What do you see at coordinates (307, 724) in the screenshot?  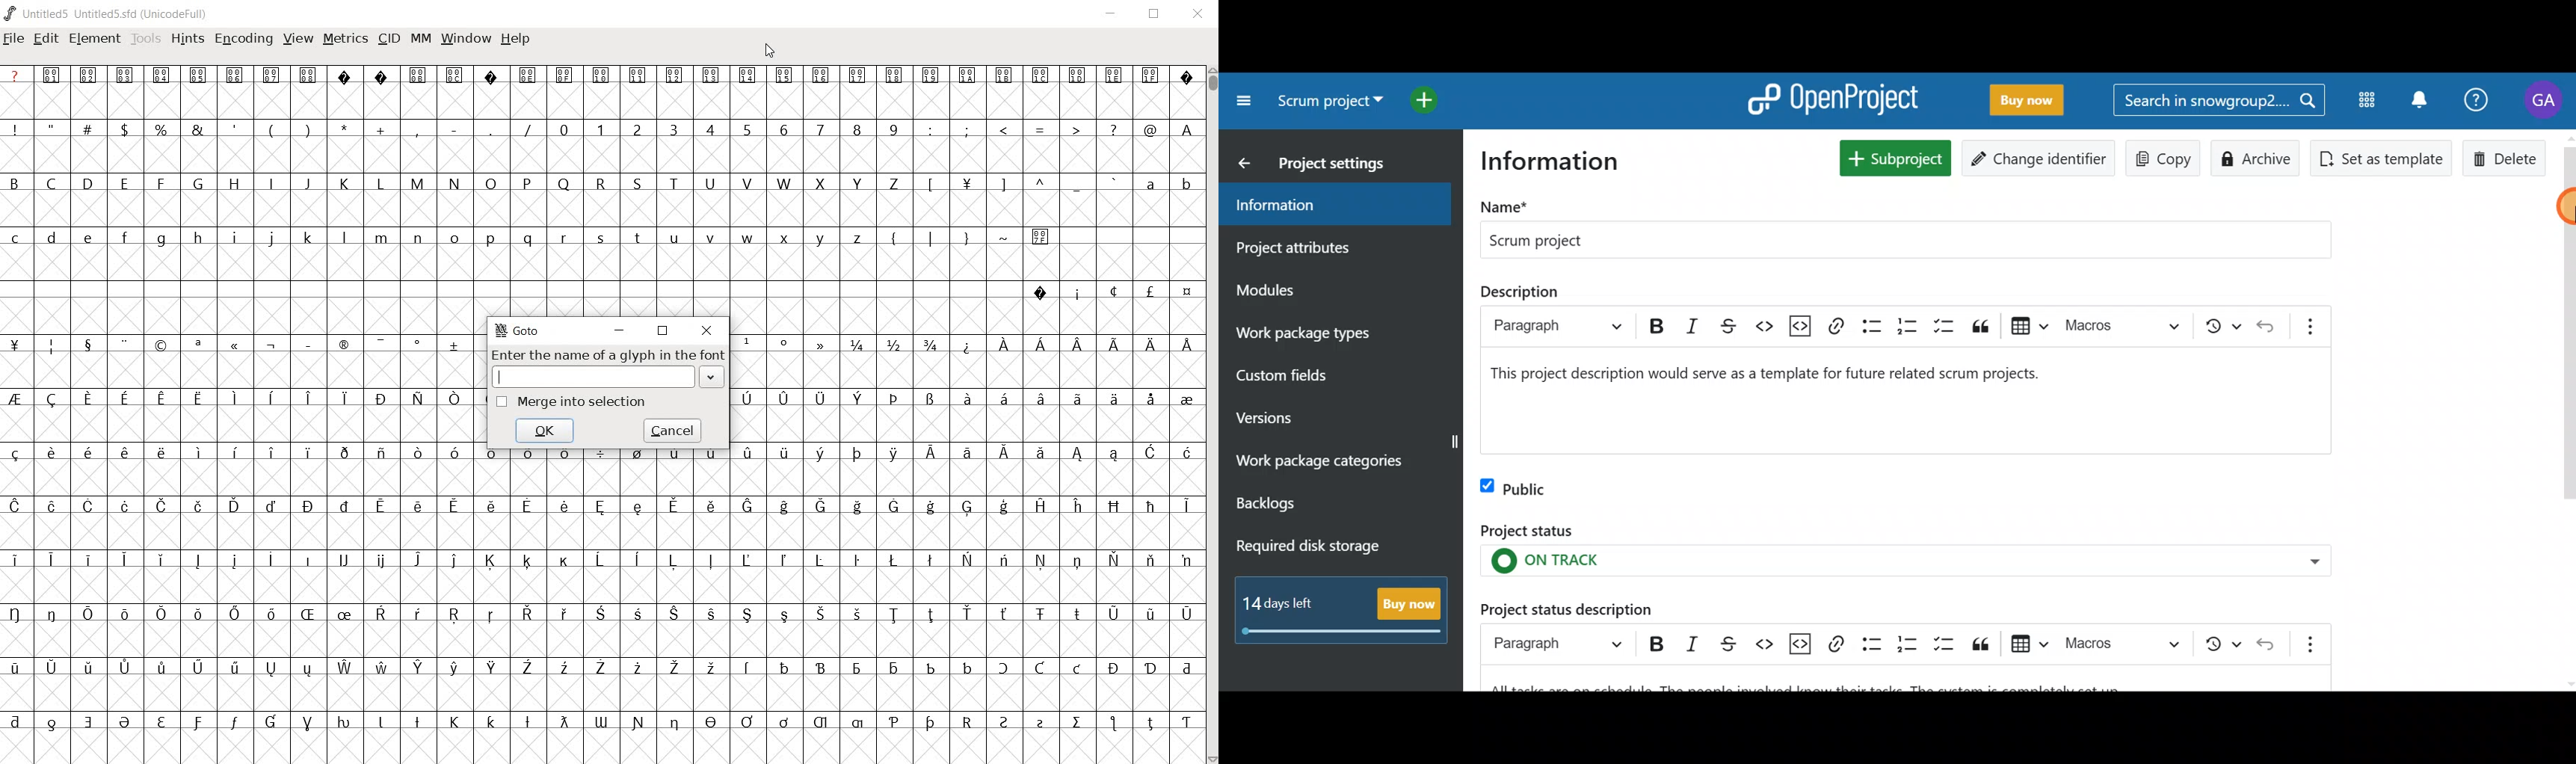 I see `Symbol` at bounding box center [307, 724].